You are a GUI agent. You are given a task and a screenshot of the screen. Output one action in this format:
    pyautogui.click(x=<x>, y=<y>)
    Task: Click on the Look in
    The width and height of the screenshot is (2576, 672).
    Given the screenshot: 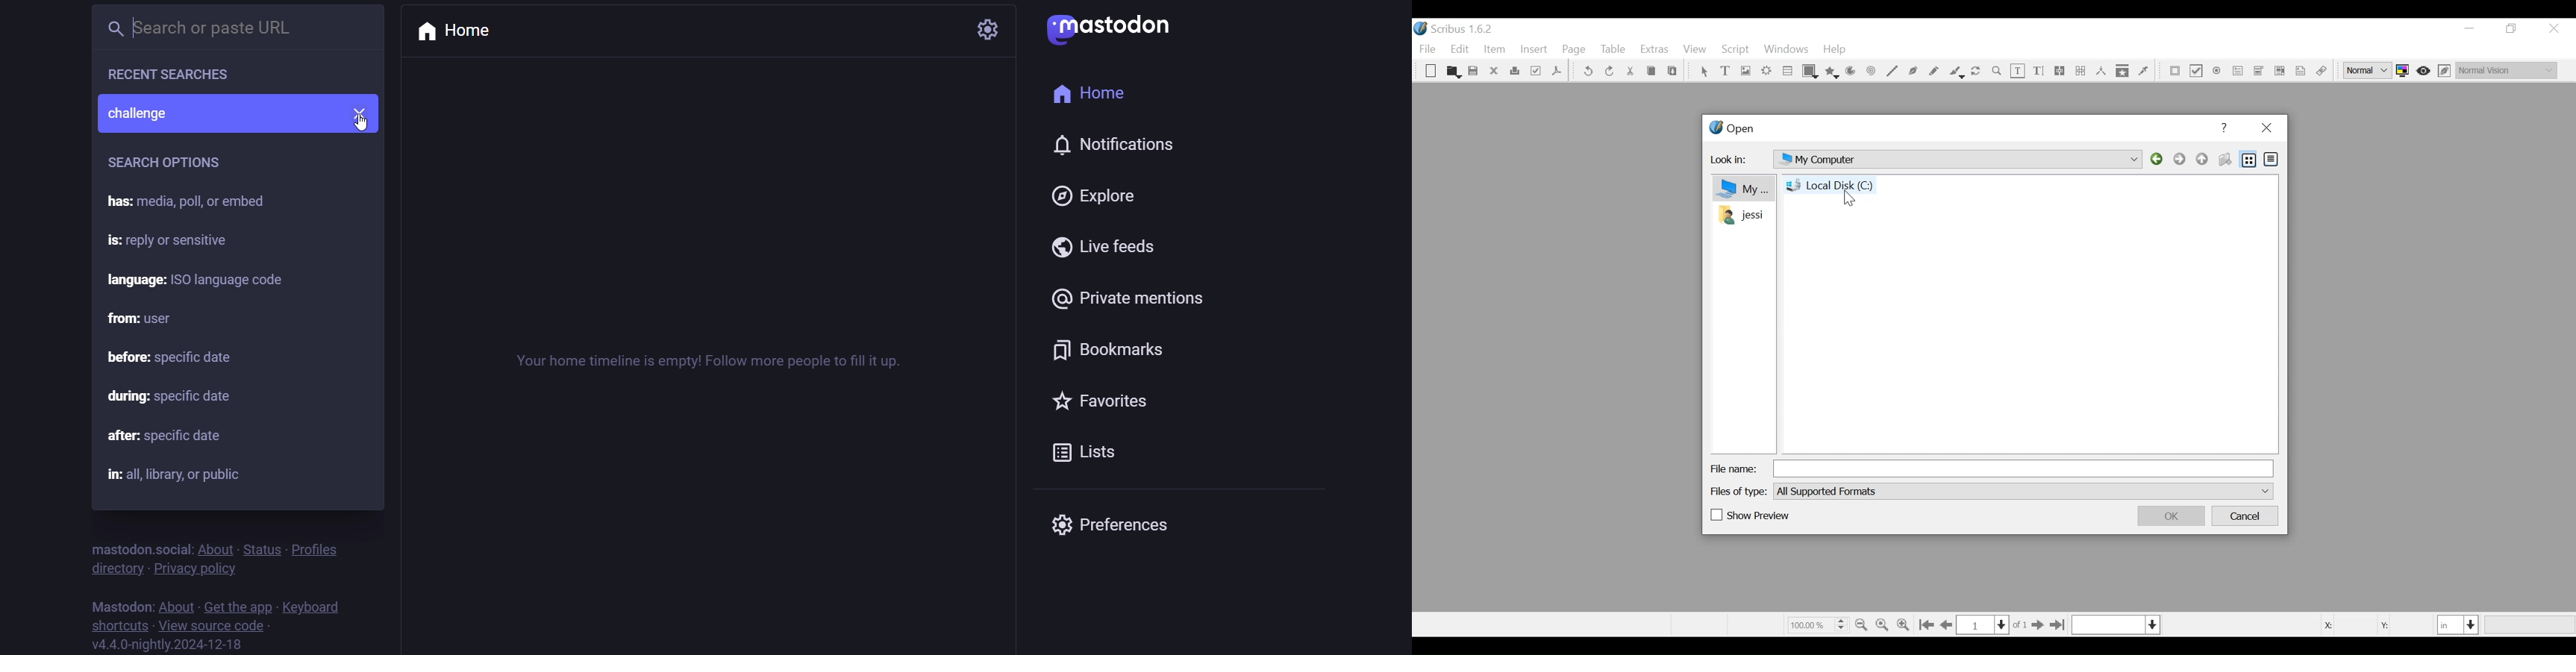 What is the action you would take?
    pyautogui.click(x=1733, y=161)
    